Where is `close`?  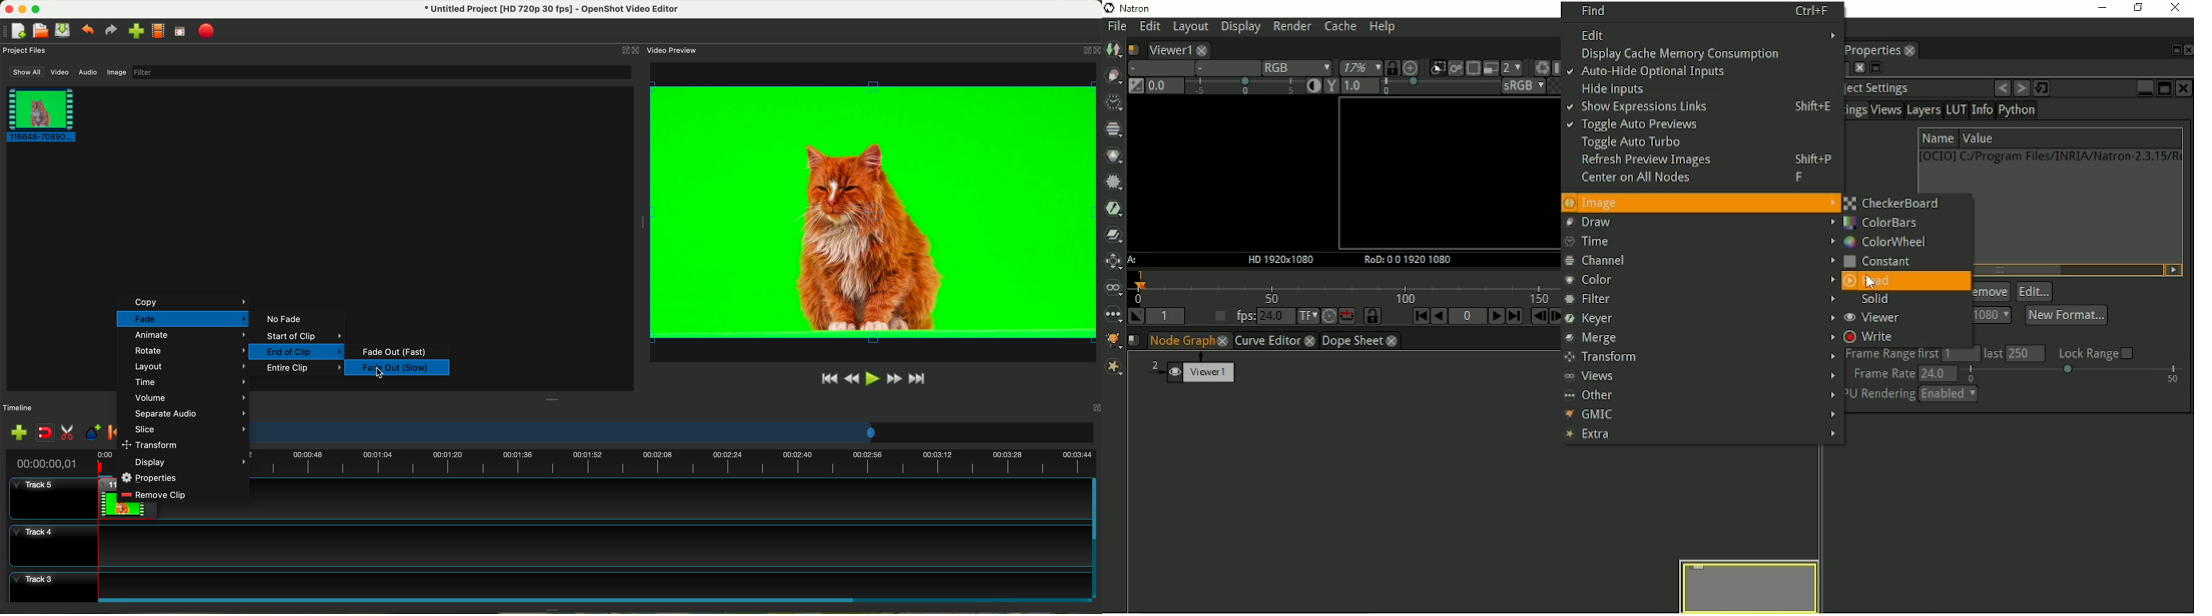
close is located at coordinates (1090, 52).